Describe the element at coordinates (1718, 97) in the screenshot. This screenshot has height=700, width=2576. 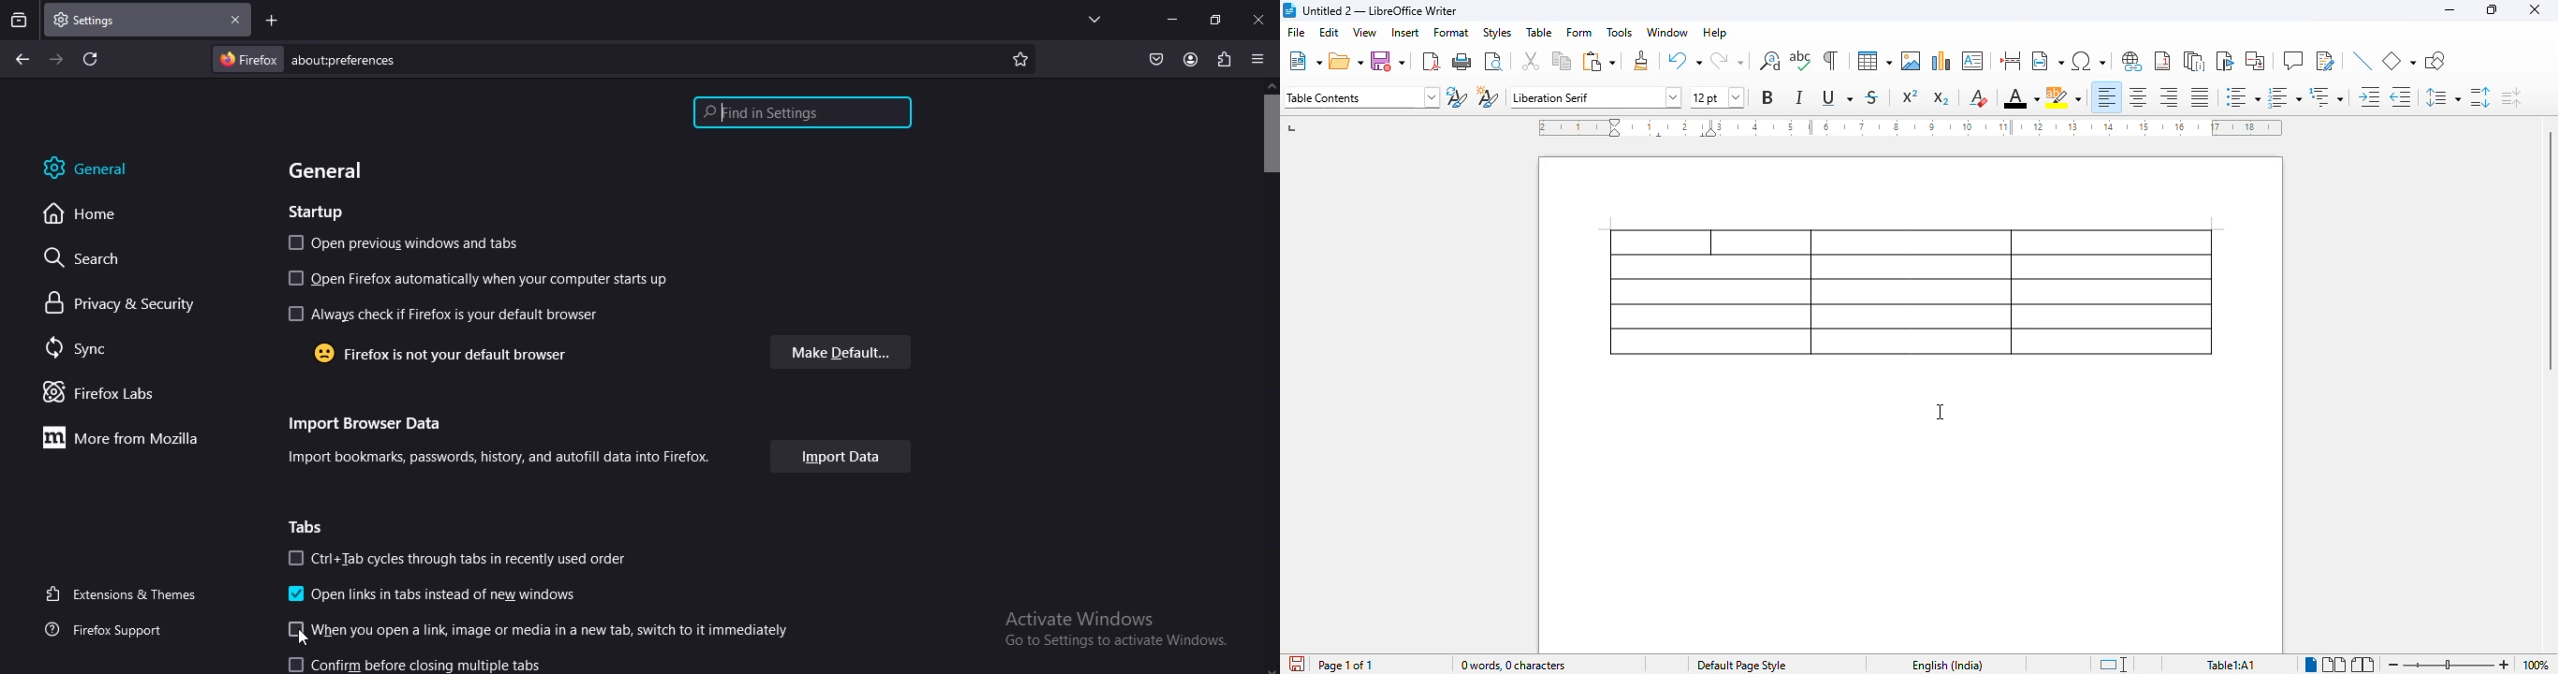
I see `font size` at that location.